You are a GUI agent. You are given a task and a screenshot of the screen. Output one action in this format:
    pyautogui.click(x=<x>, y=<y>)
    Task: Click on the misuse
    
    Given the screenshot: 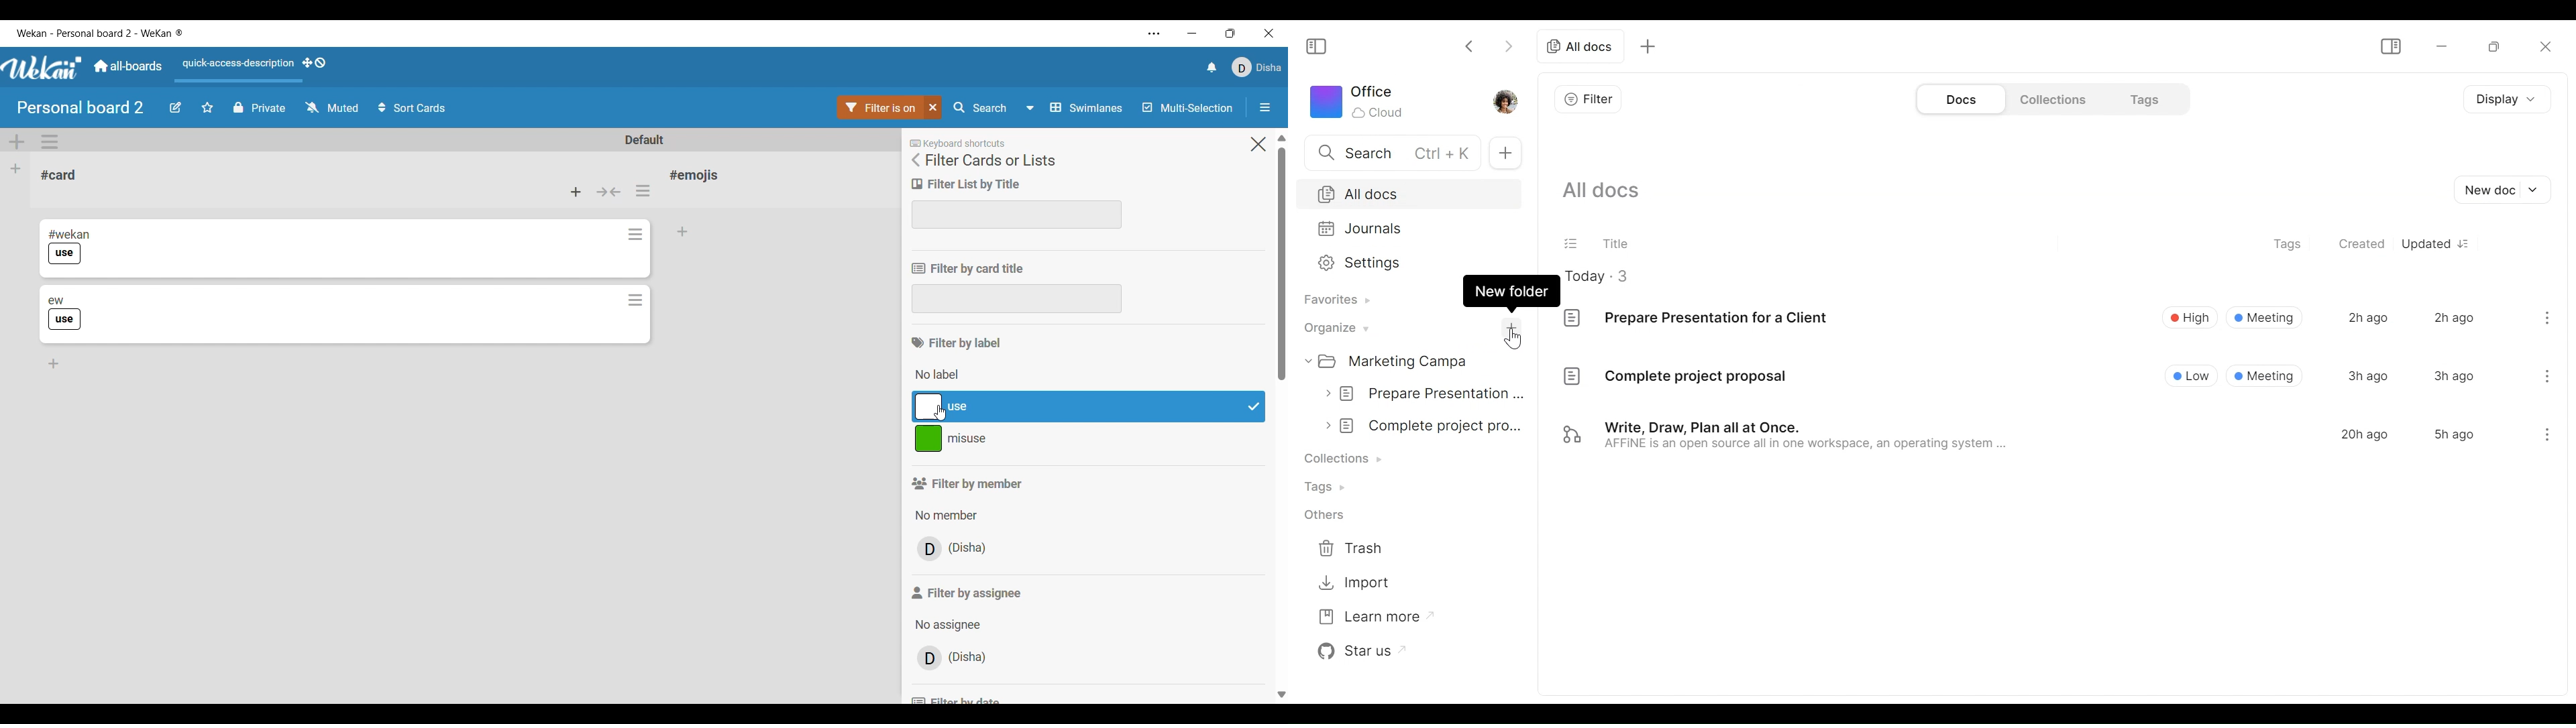 What is the action you would take?
    pyautogui.click(x=1030, y=442)
    